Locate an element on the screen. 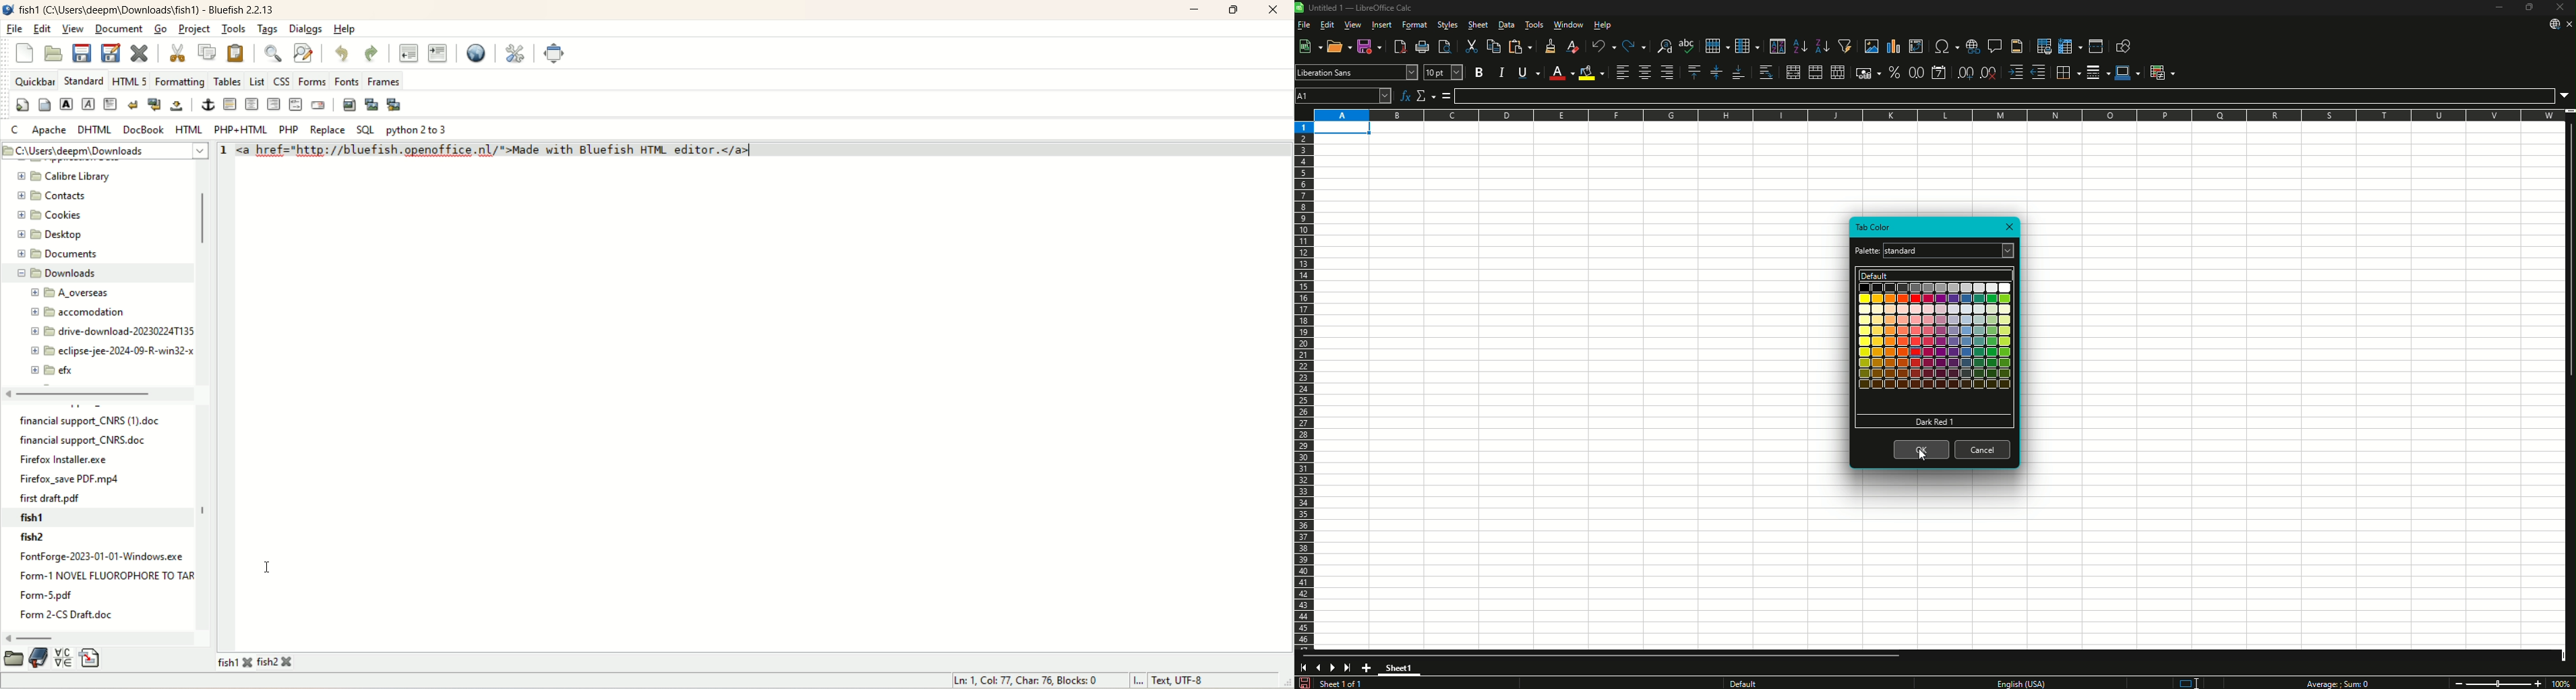 This screenshot has width=2576, height=700. Wrap Text is located at coordinates (1766, 72).